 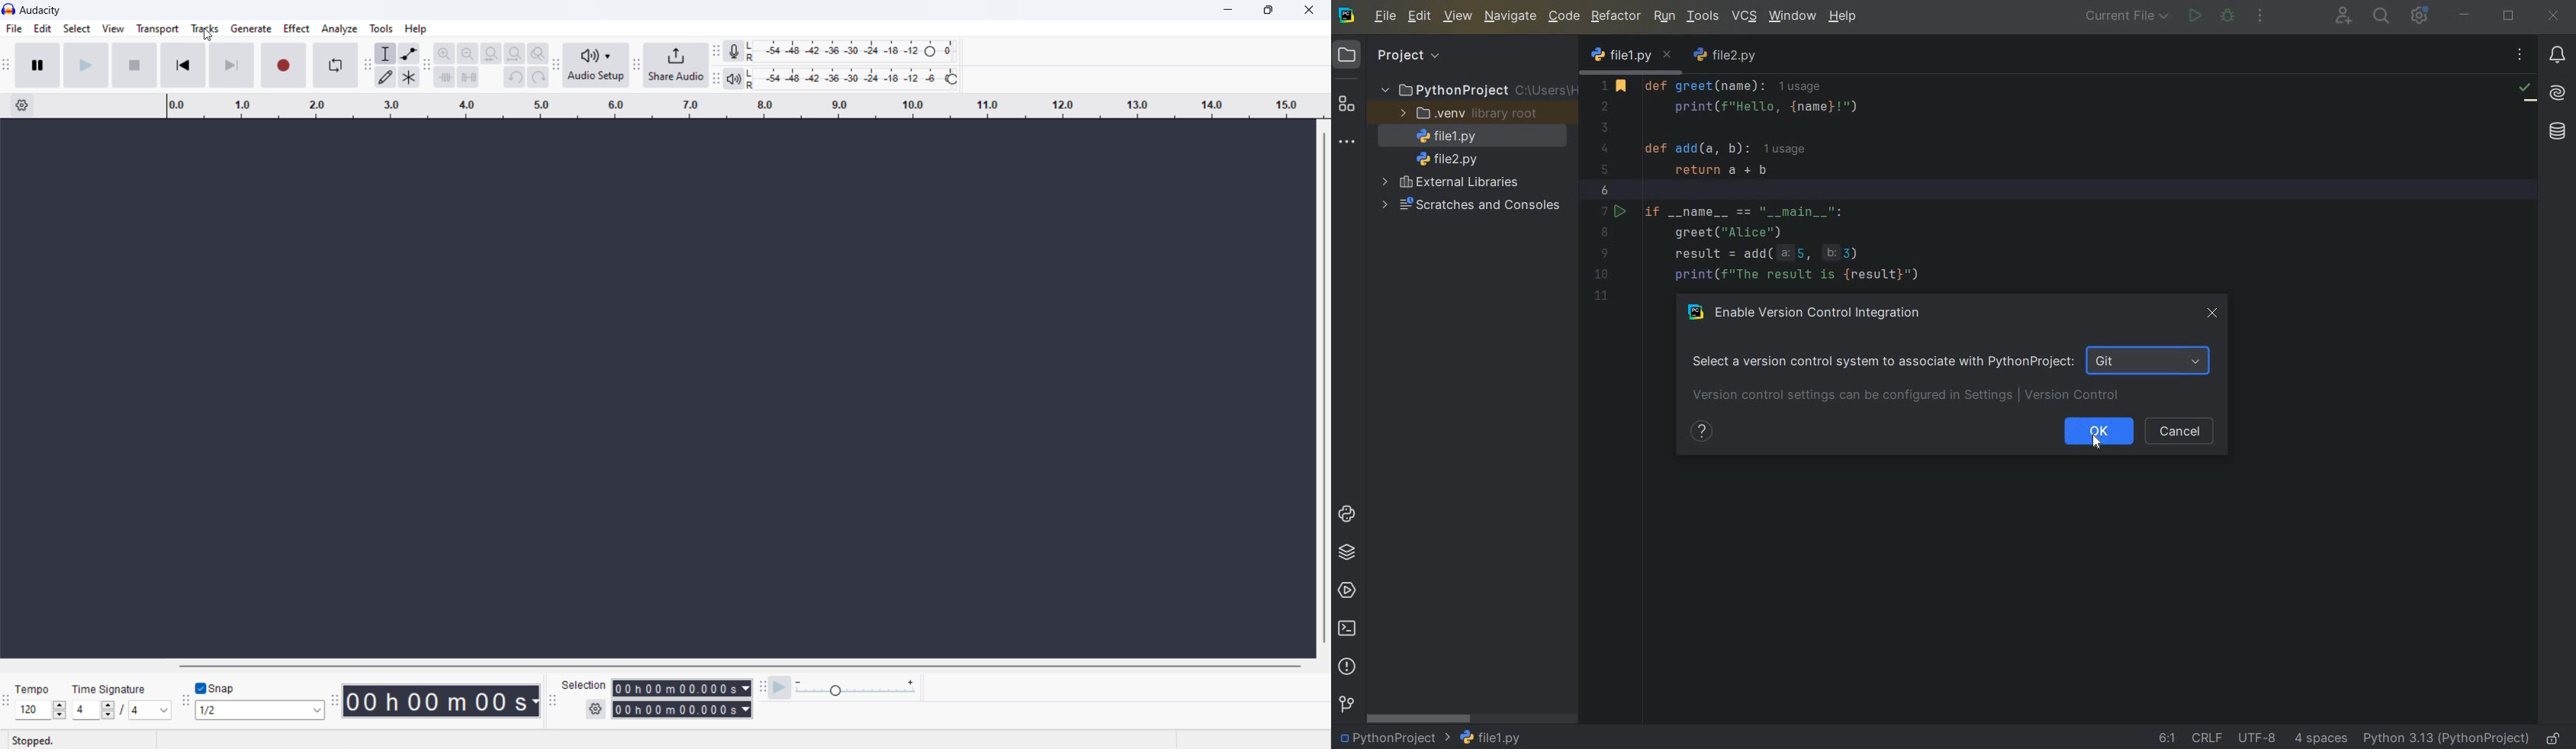 What do you see at coordinates (734, 79) in the screenshot?
I see `playback meter` at bounding box center [734, 79].